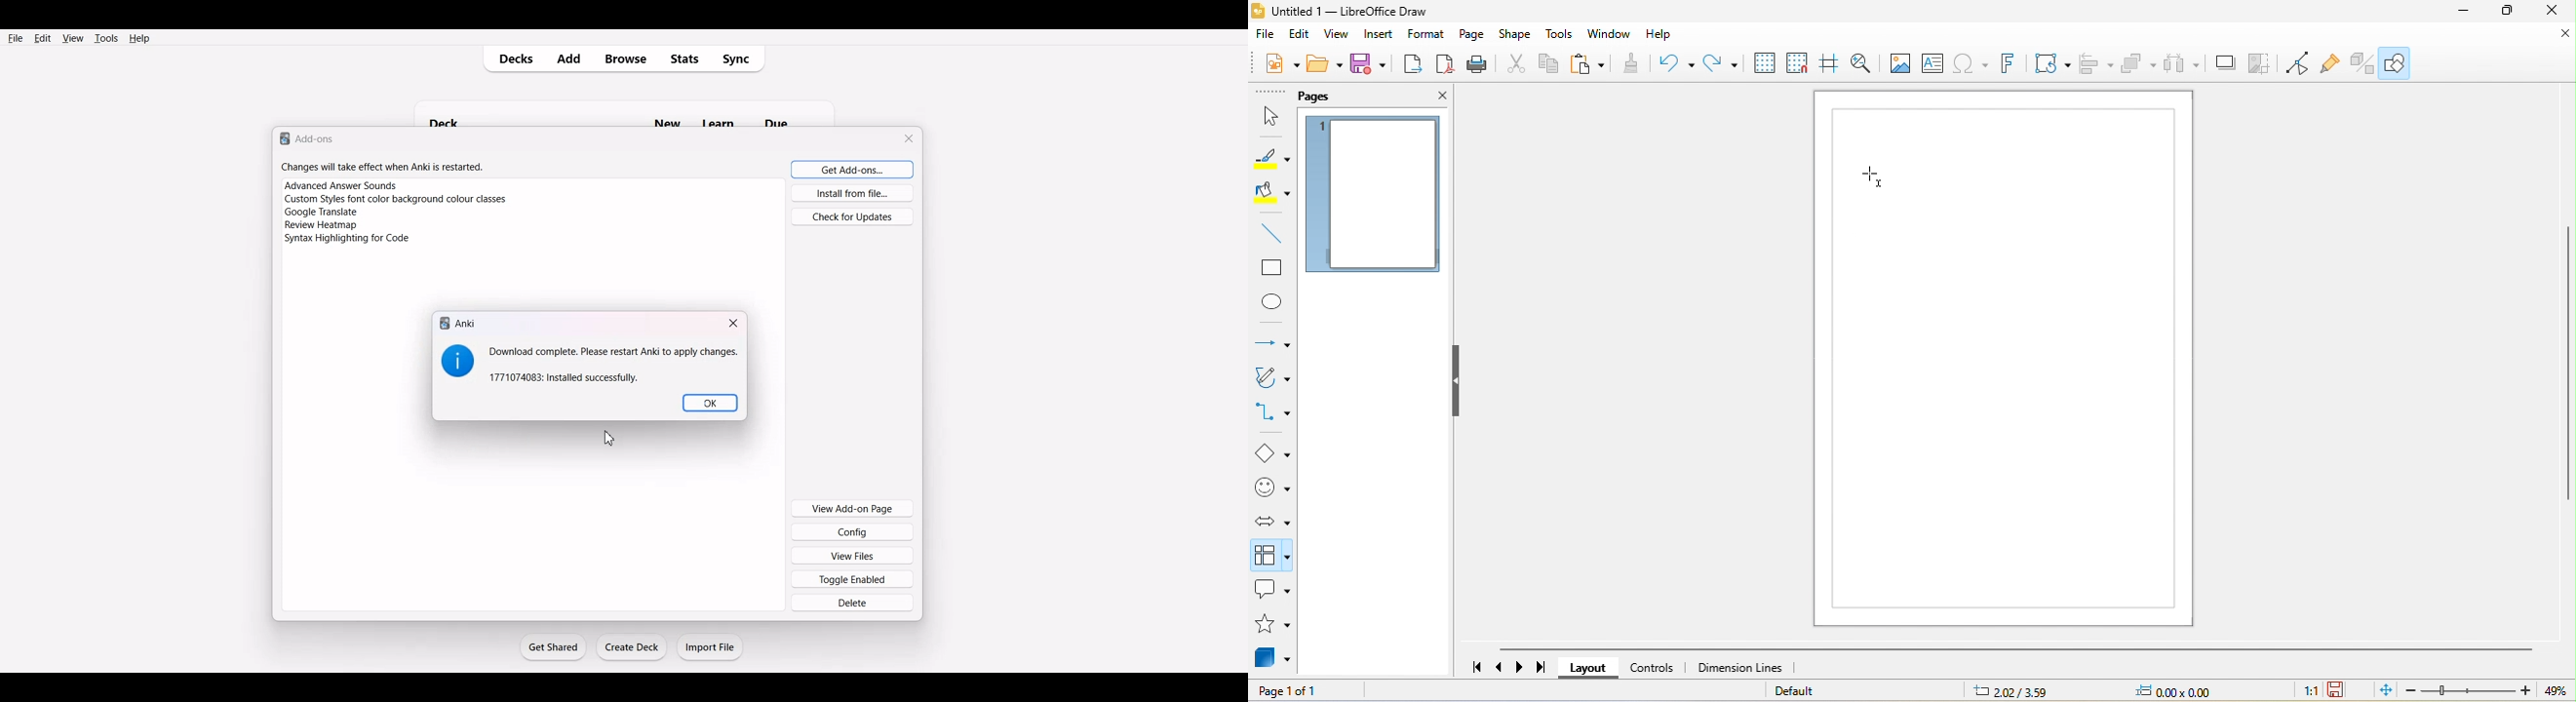 The height and width of the screenshot is (728, 2576). I want to click on lines and arrow, so click(1271, 342).